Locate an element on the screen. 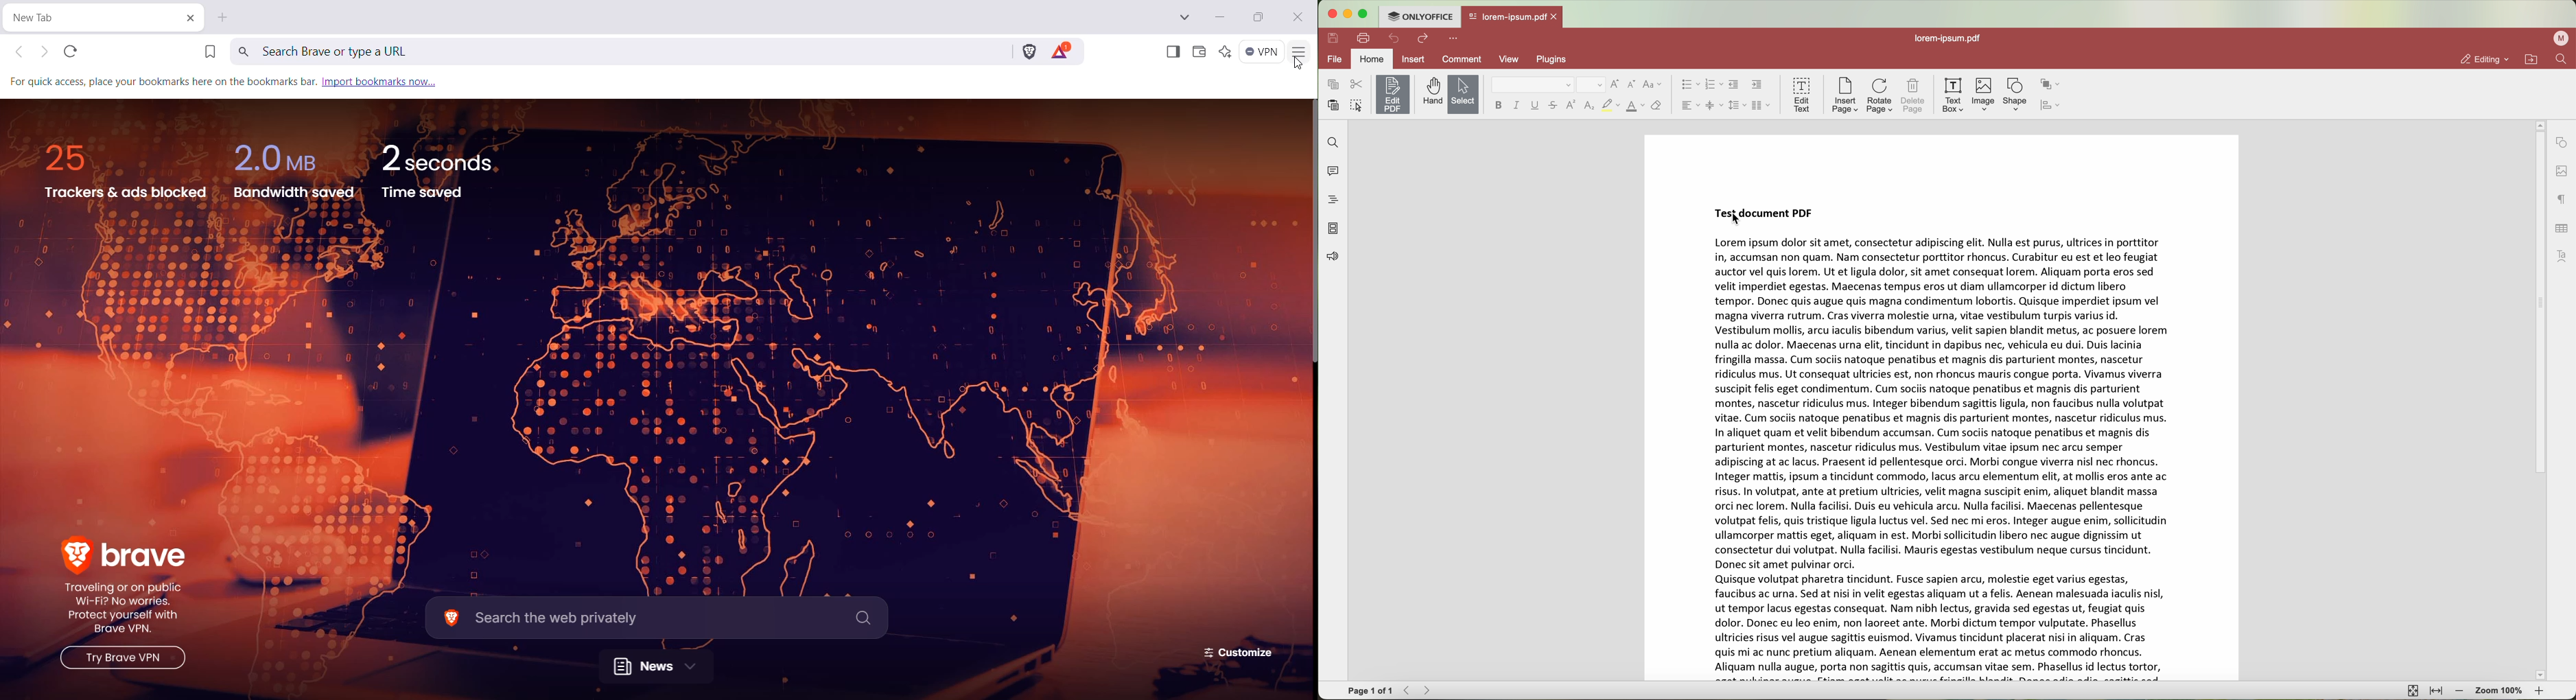 This screenshot has width=2576, height=700. increment font size is located at coordinates (1616, 84).